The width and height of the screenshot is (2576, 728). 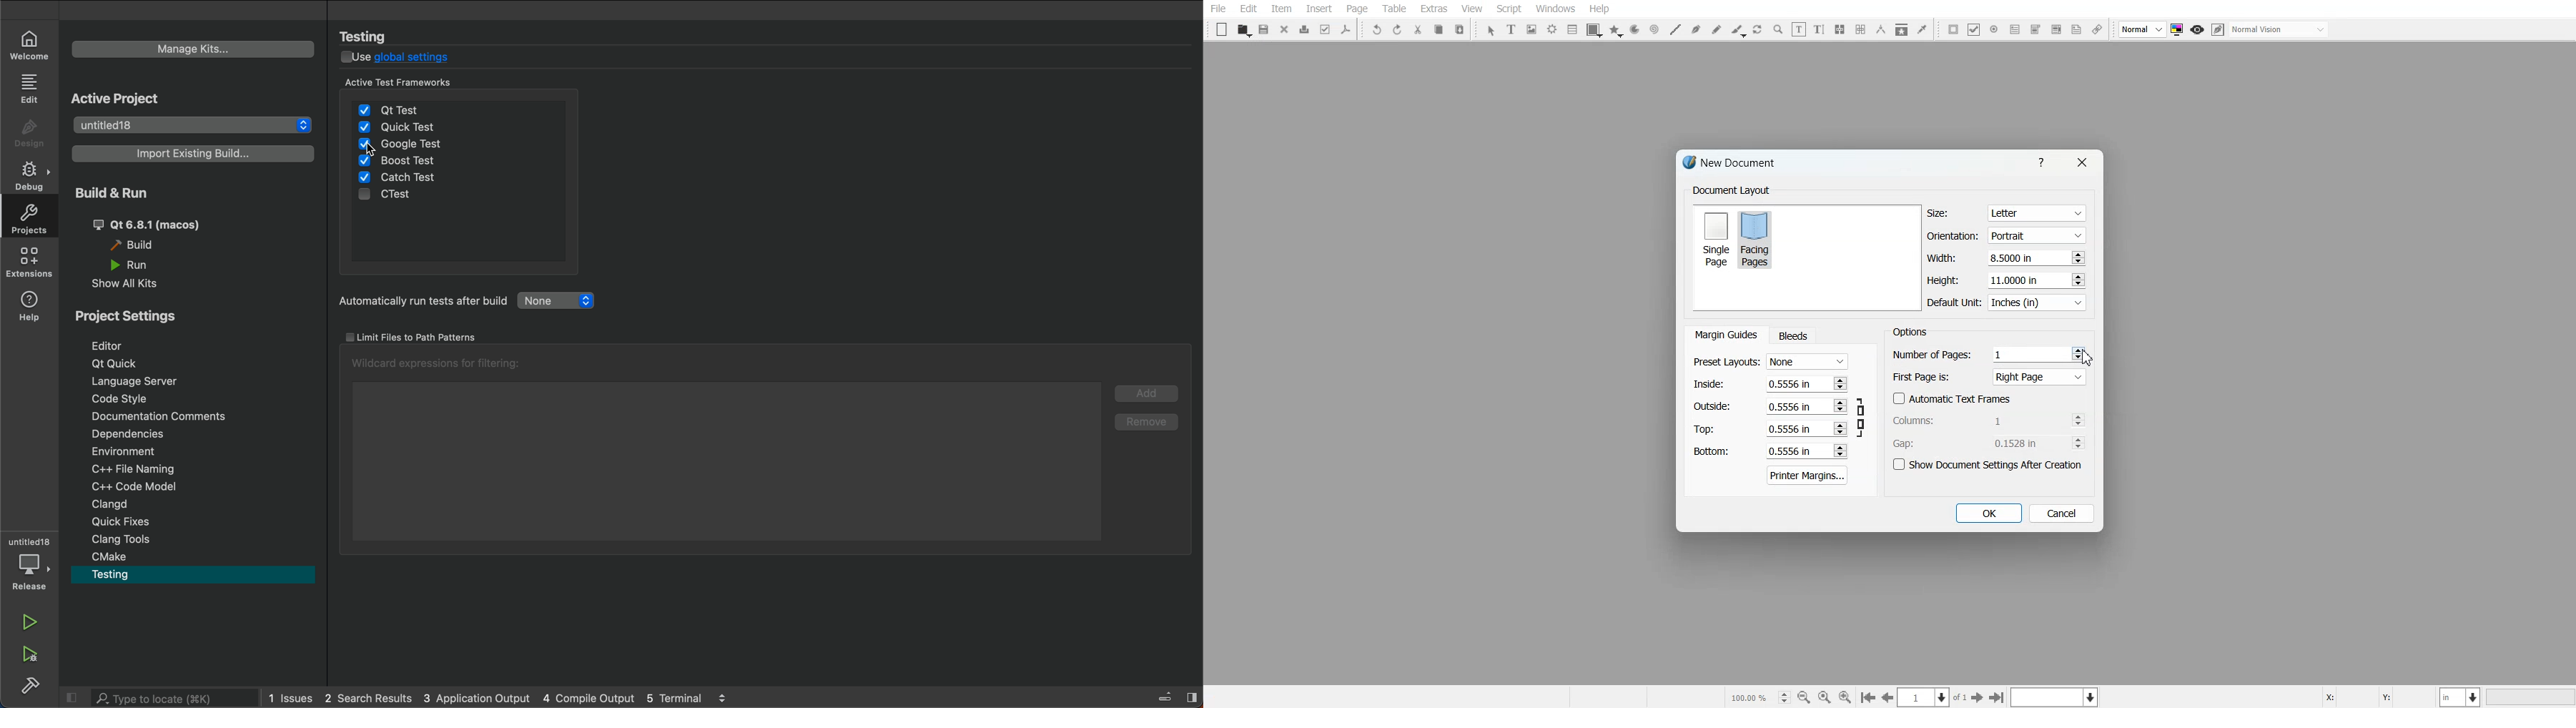 What do you see at coordinates (1573, 29) in the screenshot?
I see `List` at bounding box center [1573, 29].